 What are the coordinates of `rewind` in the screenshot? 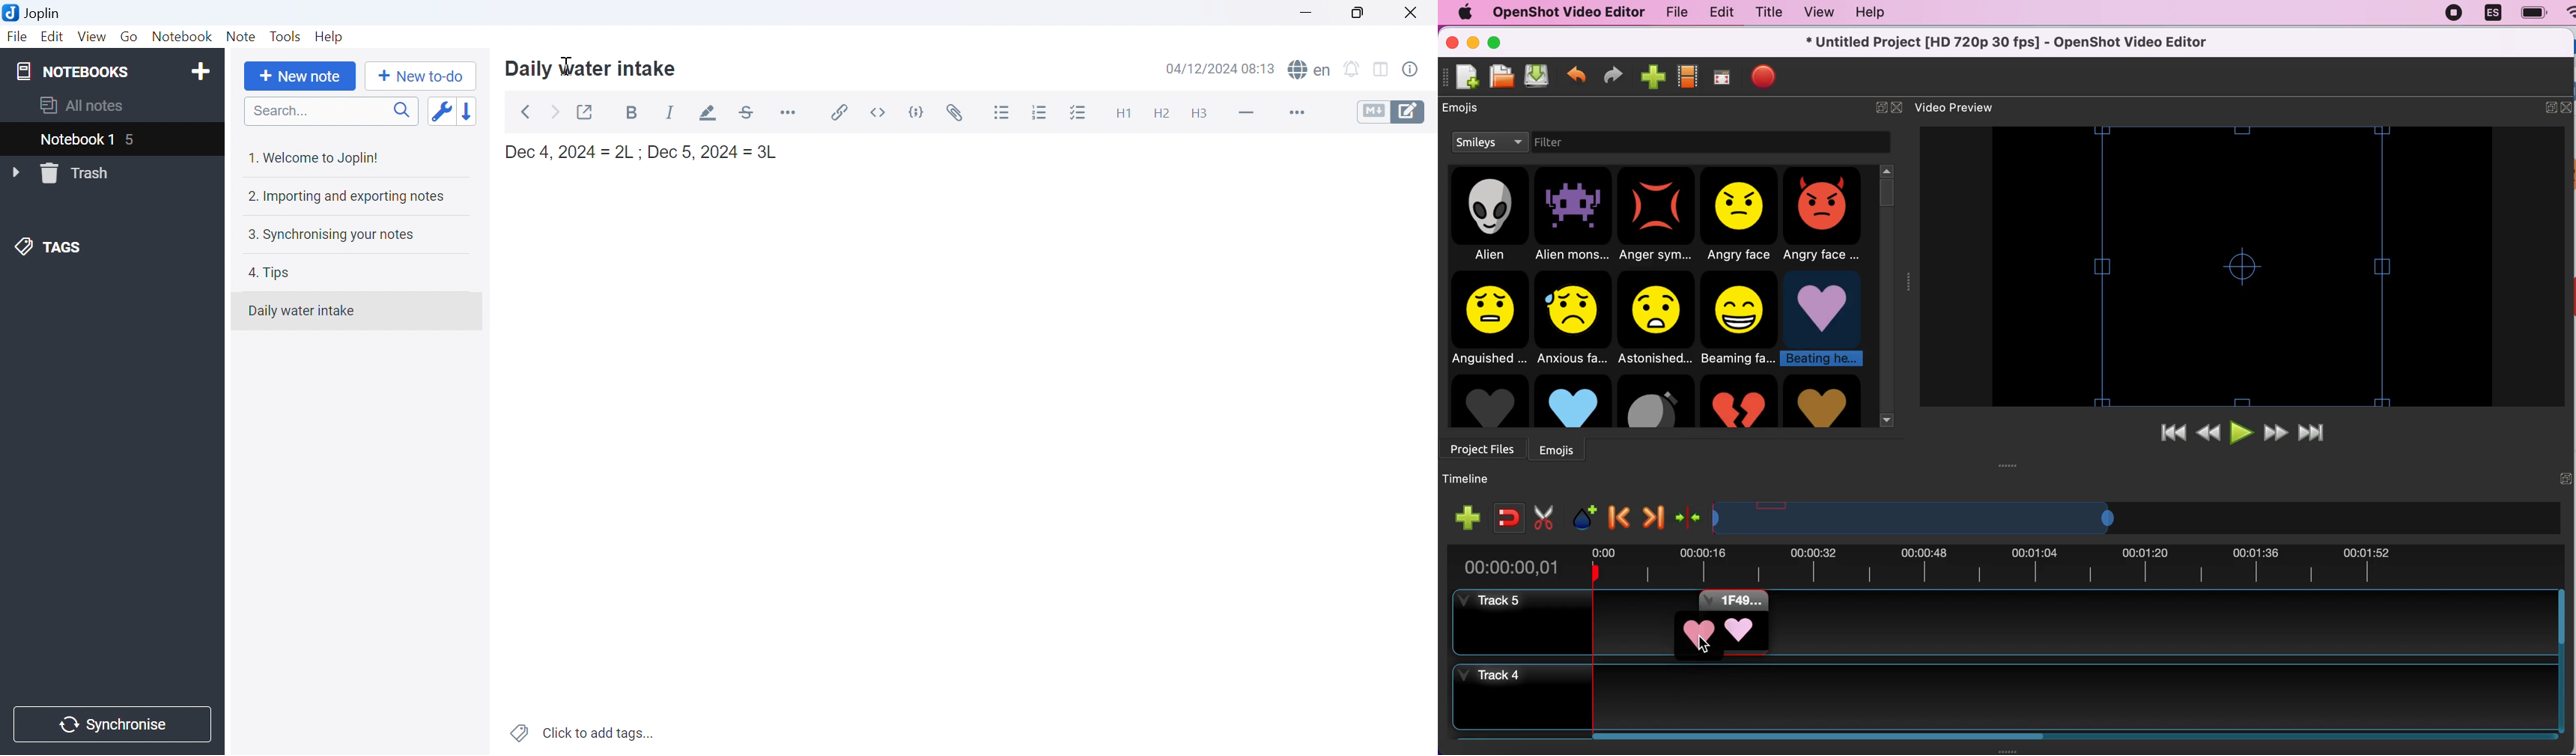 It's located at (2208, 433).